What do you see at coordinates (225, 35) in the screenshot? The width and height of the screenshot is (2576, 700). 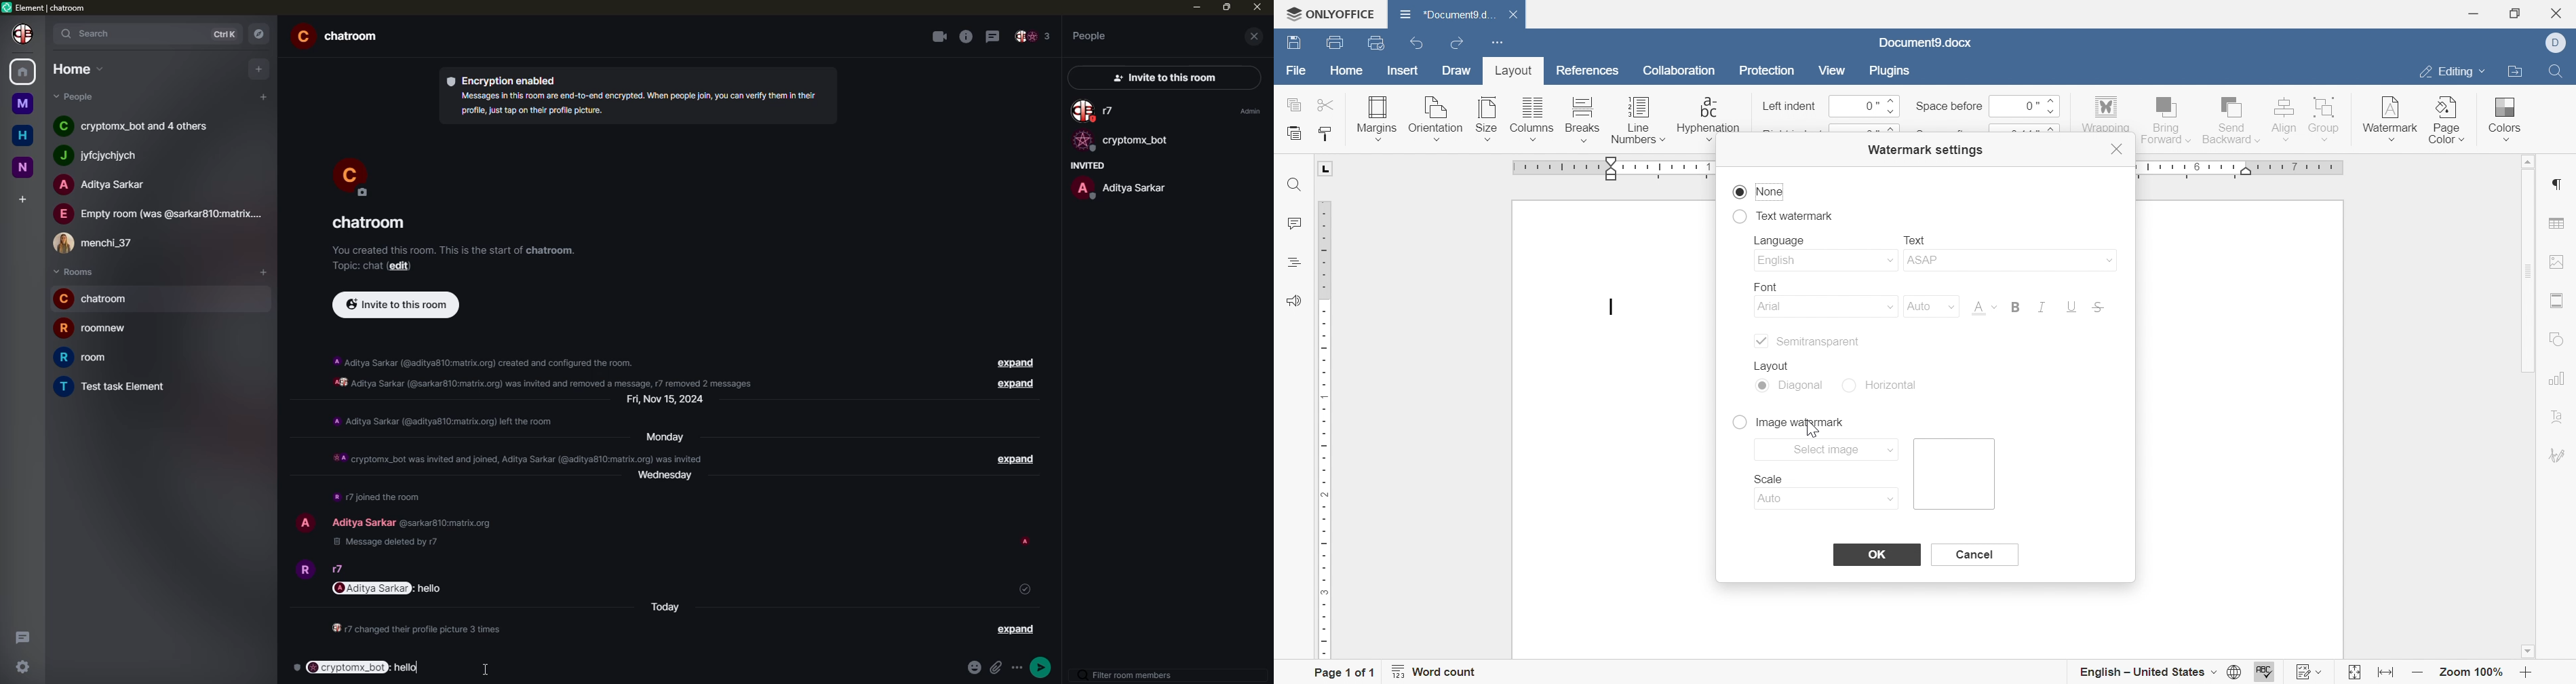 I see `ctrlK` at bounding box center [225, 35].